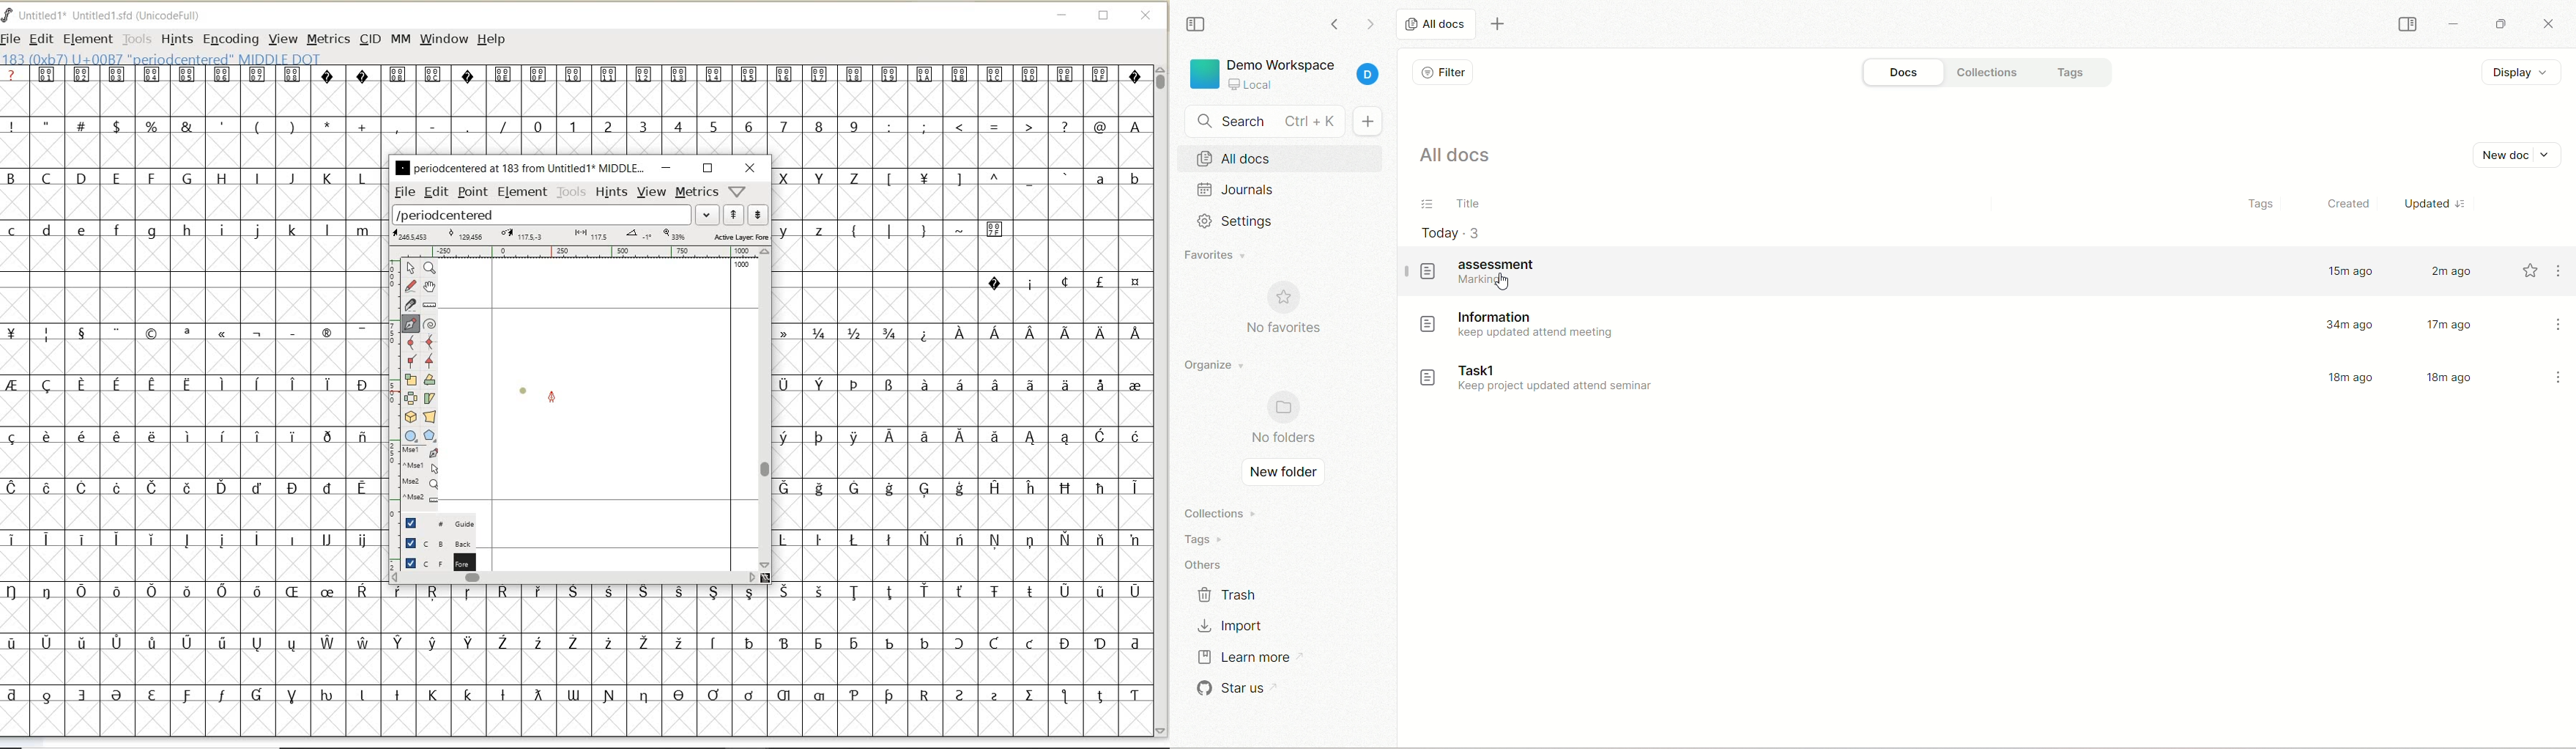  I want to click on numbers, so click(693, 126).